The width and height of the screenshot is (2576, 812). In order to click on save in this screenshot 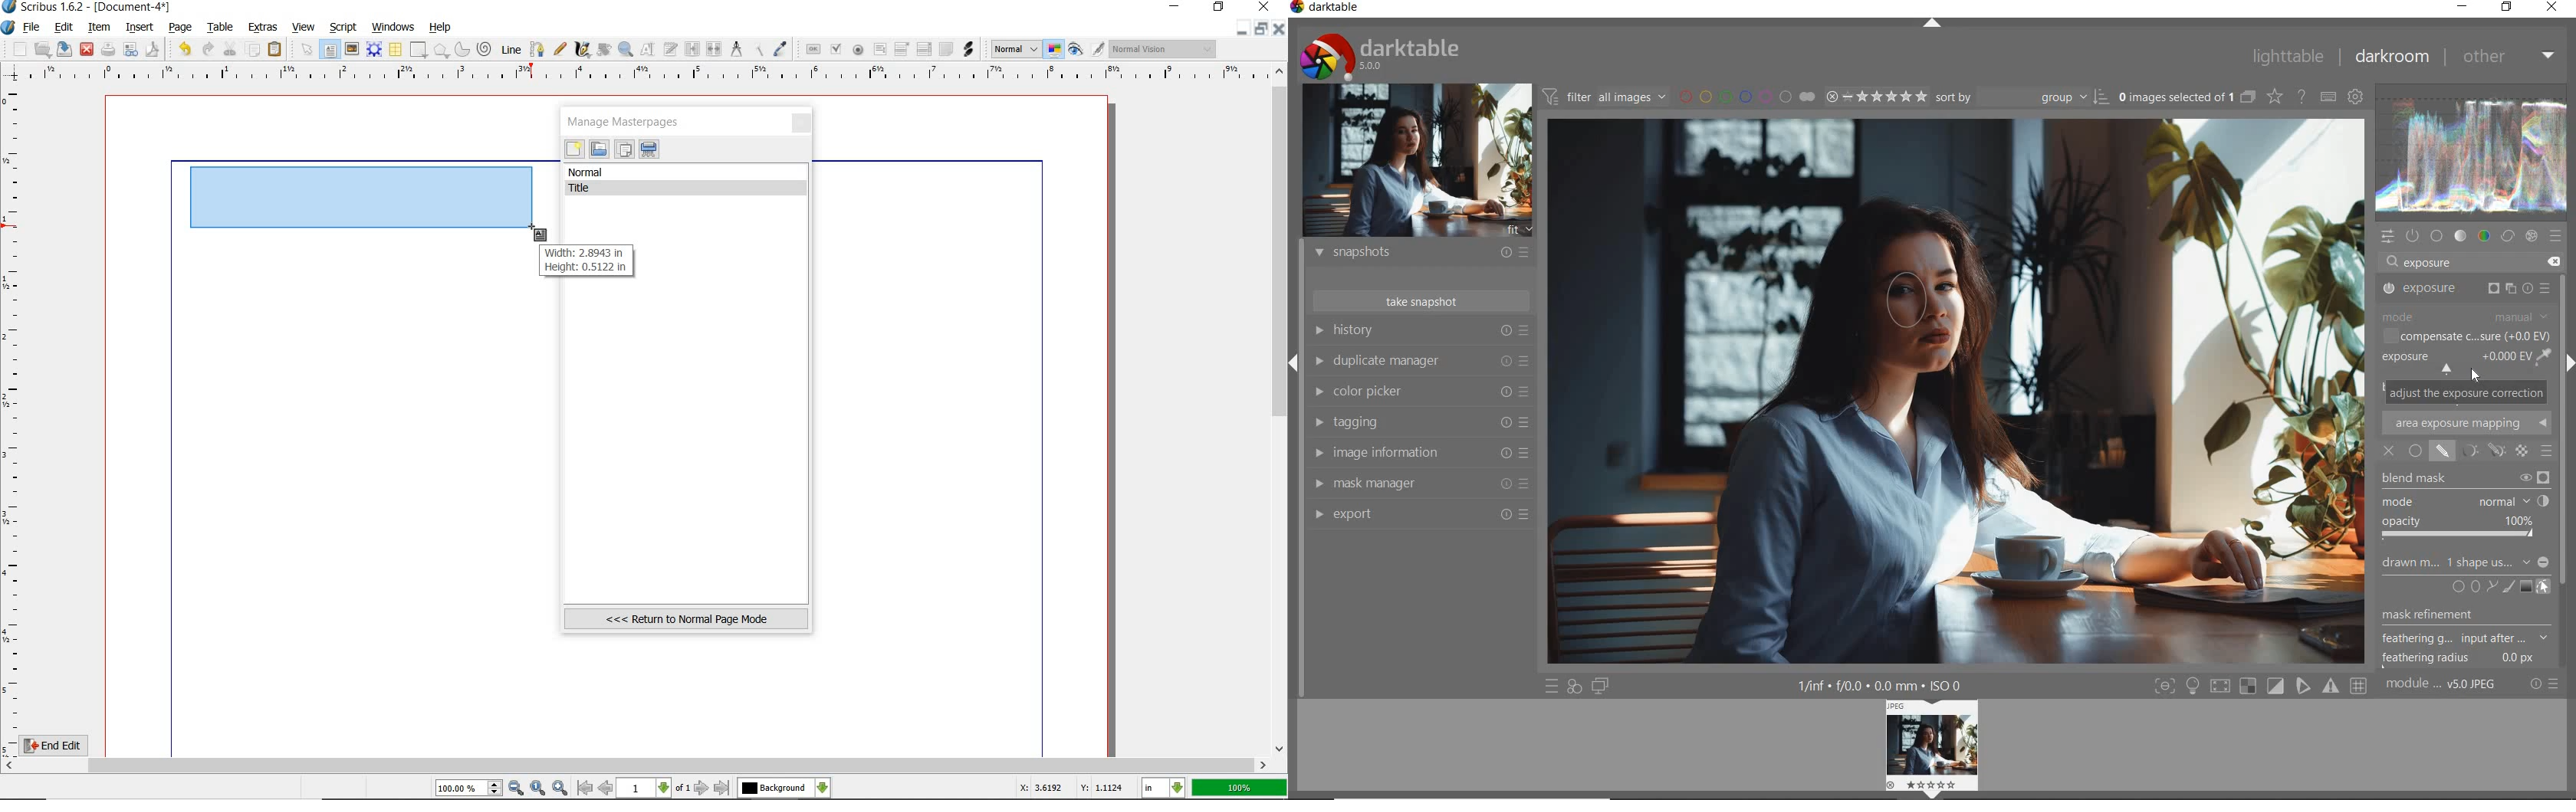, I will do `click(65, 49)`.